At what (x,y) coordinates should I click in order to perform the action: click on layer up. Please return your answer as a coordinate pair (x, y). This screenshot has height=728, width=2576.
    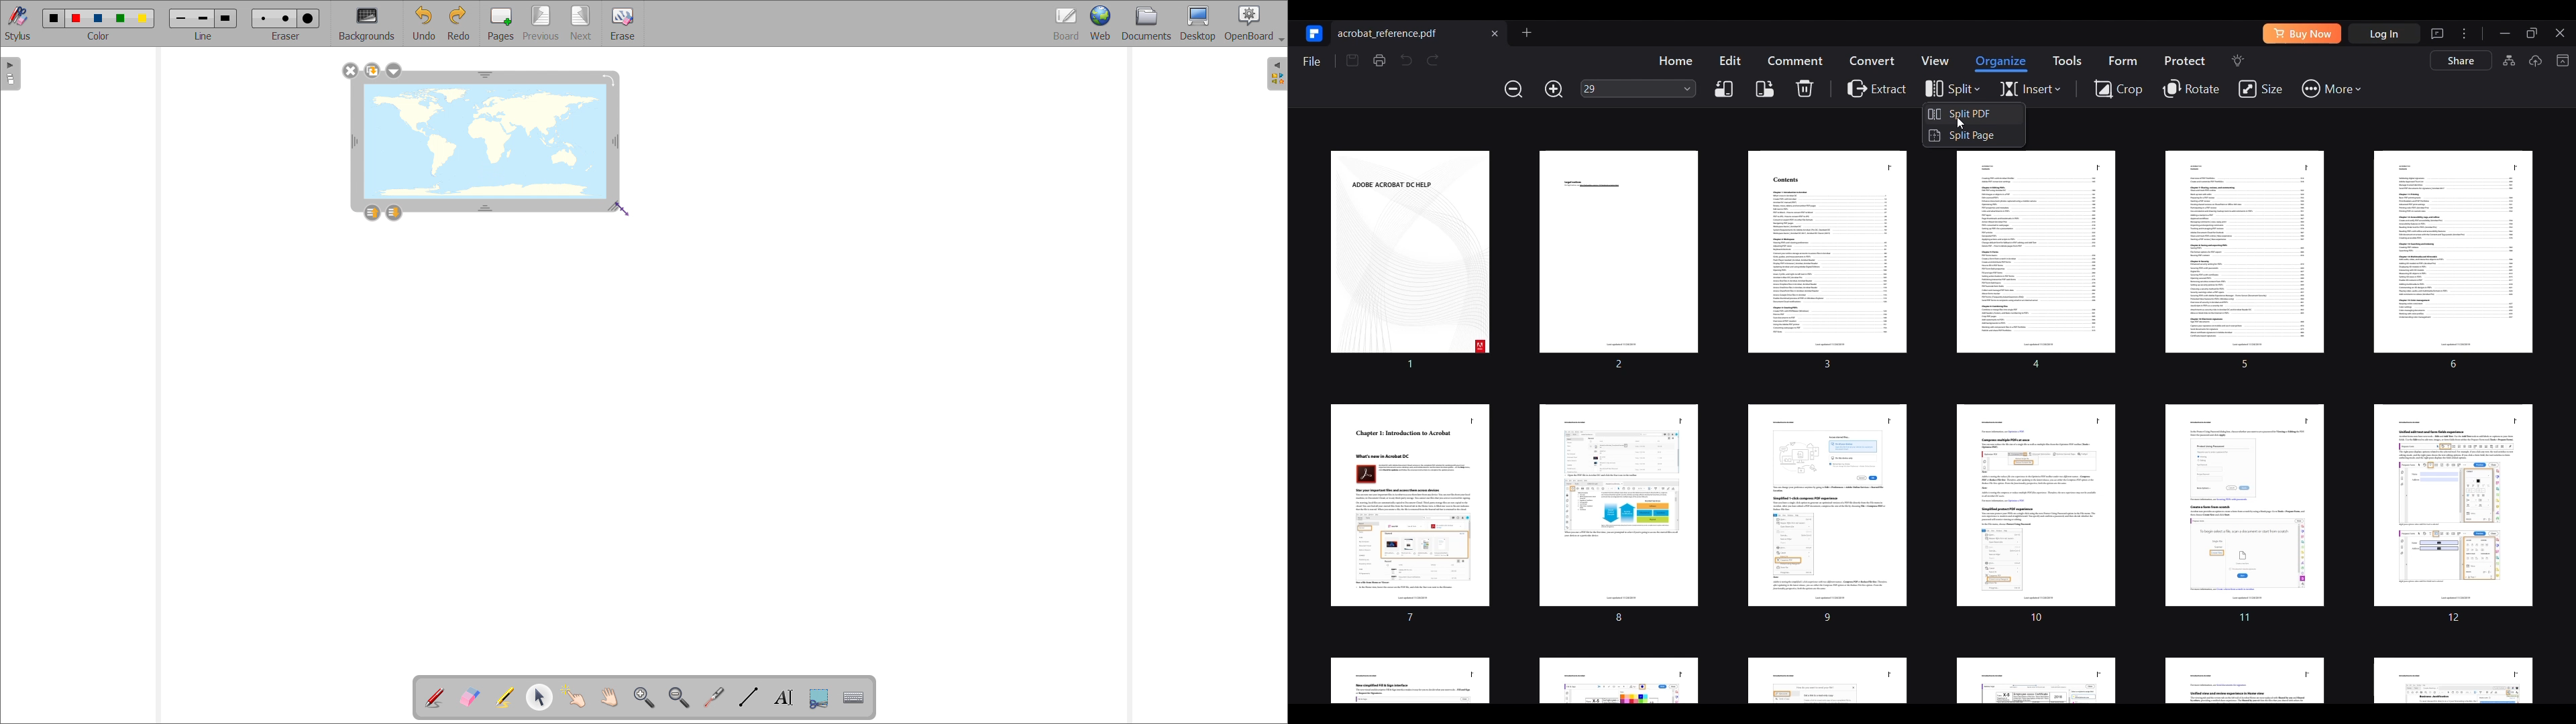
    Looking at the image, I should click on (372, 213).